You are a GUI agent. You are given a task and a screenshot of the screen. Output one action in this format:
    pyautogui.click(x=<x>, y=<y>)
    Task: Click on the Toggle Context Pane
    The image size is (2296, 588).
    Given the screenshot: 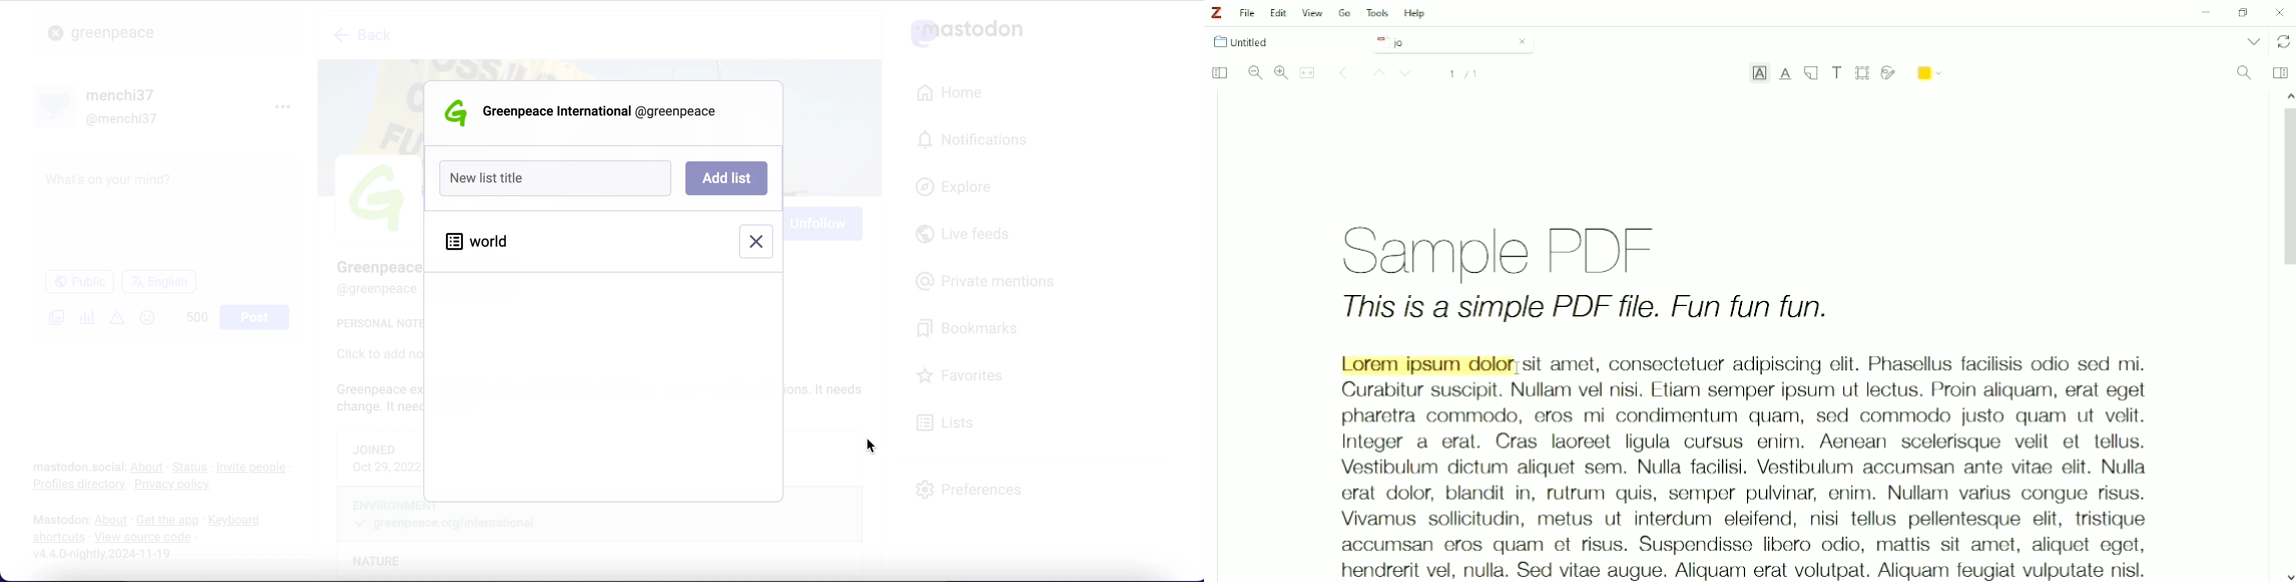 What is the action you would take?
    pyautogui.click(x=2280, y=72)
    